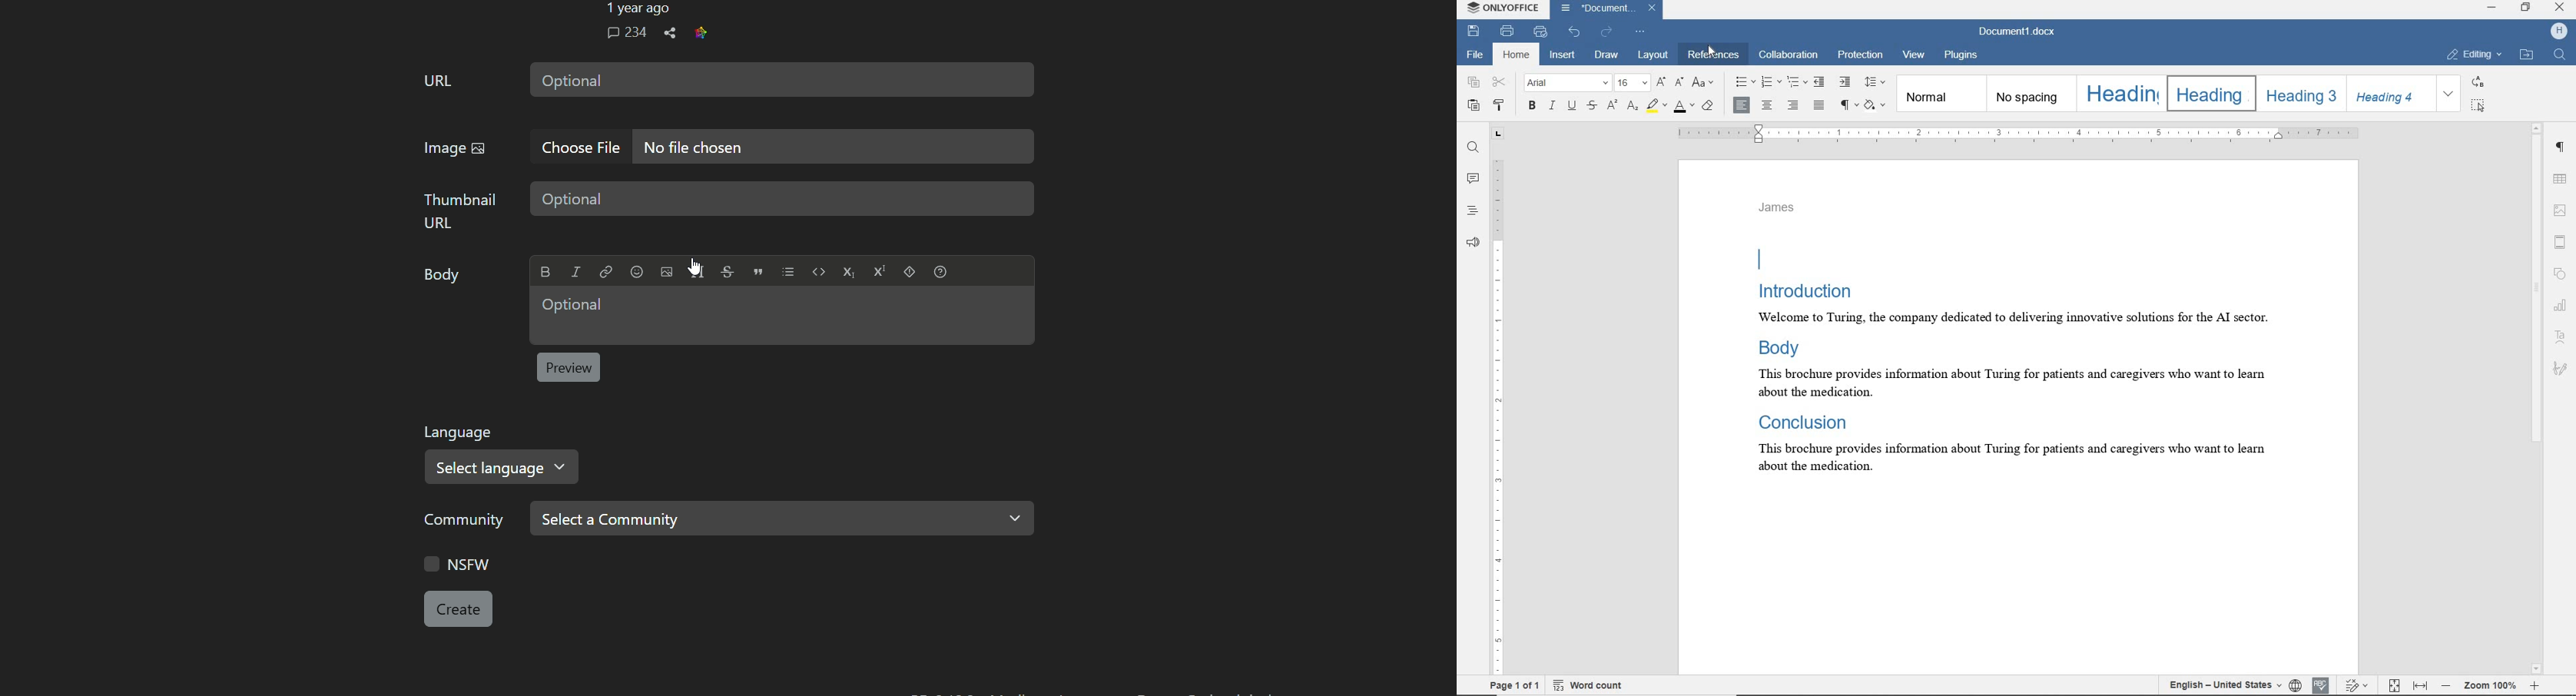  Describe the element at coordinates (2389, 94) in the screenshot. I see `heading 4` at that location.